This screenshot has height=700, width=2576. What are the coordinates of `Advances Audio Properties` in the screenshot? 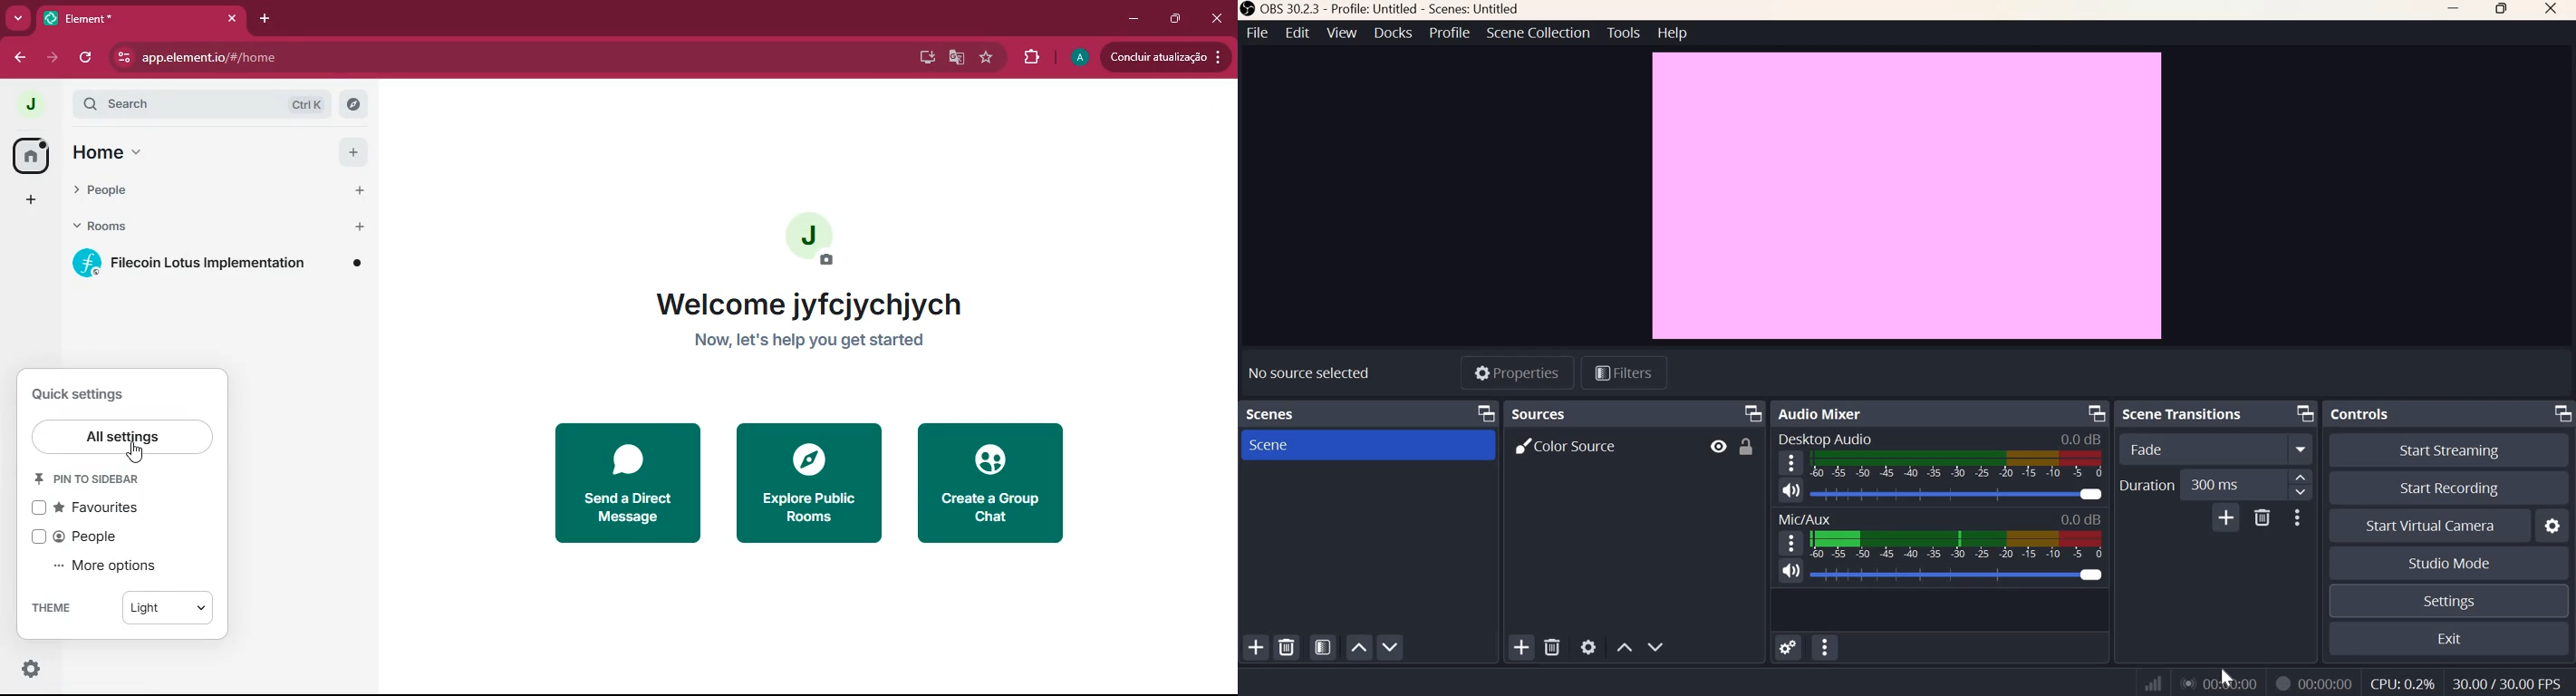 It's located at (1789, 646).